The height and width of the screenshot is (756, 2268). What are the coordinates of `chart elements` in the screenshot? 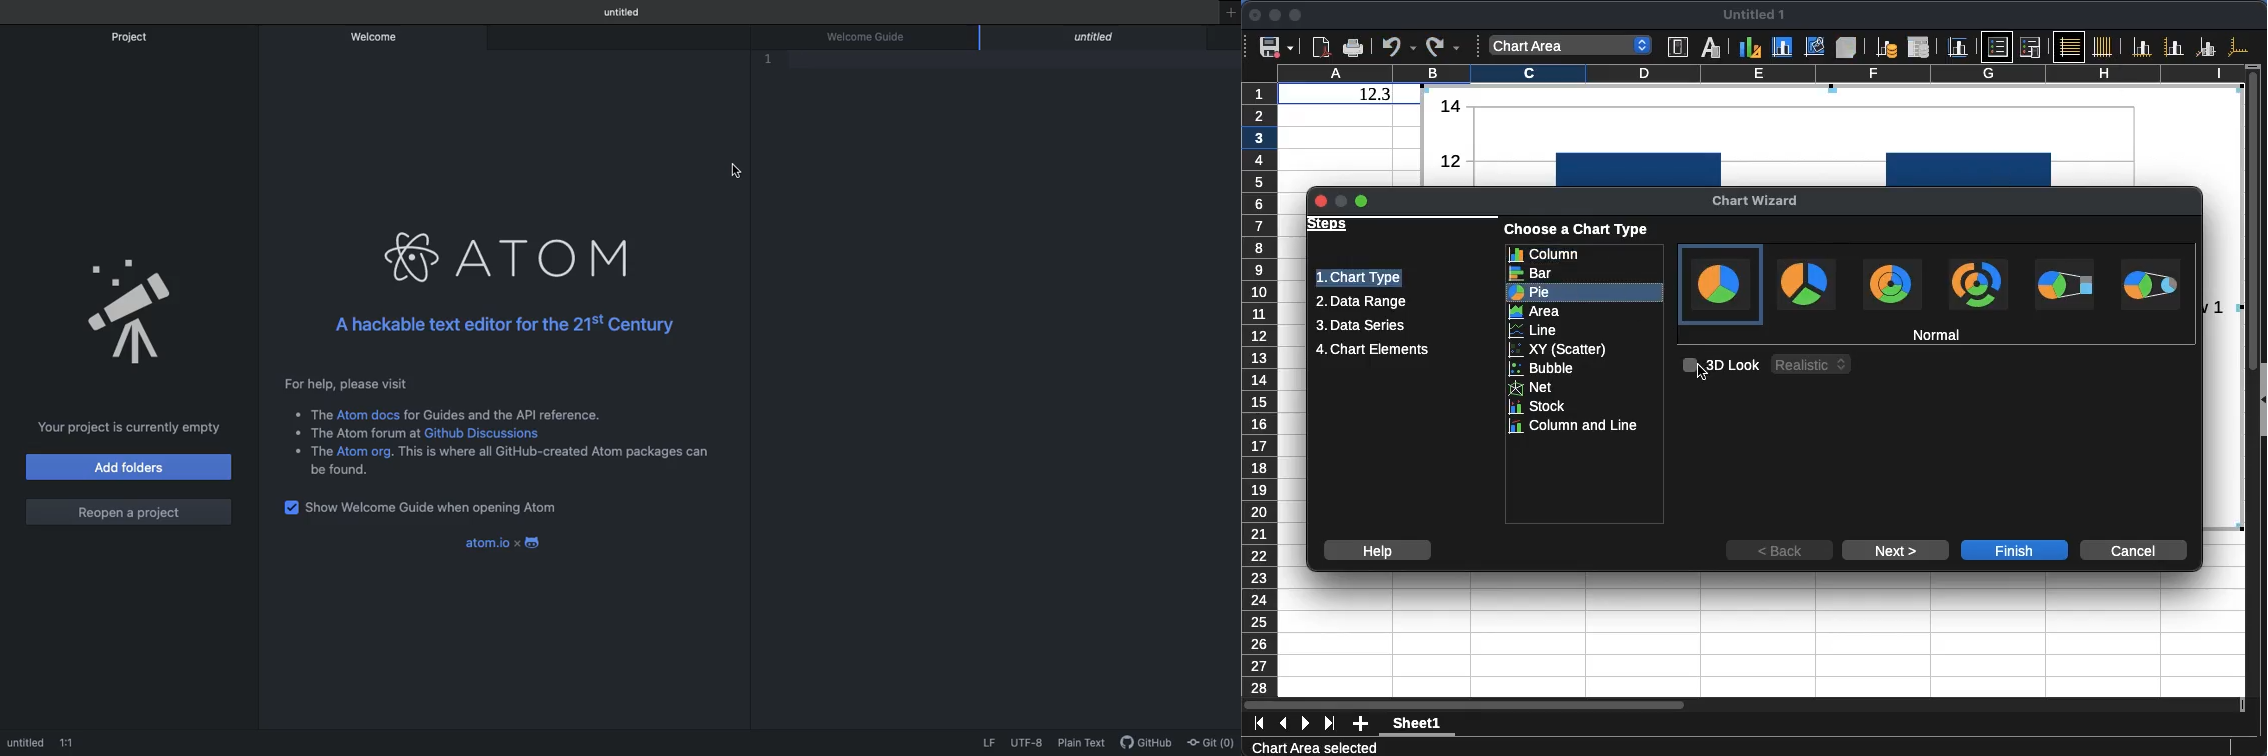 It's located at (1372, 350).